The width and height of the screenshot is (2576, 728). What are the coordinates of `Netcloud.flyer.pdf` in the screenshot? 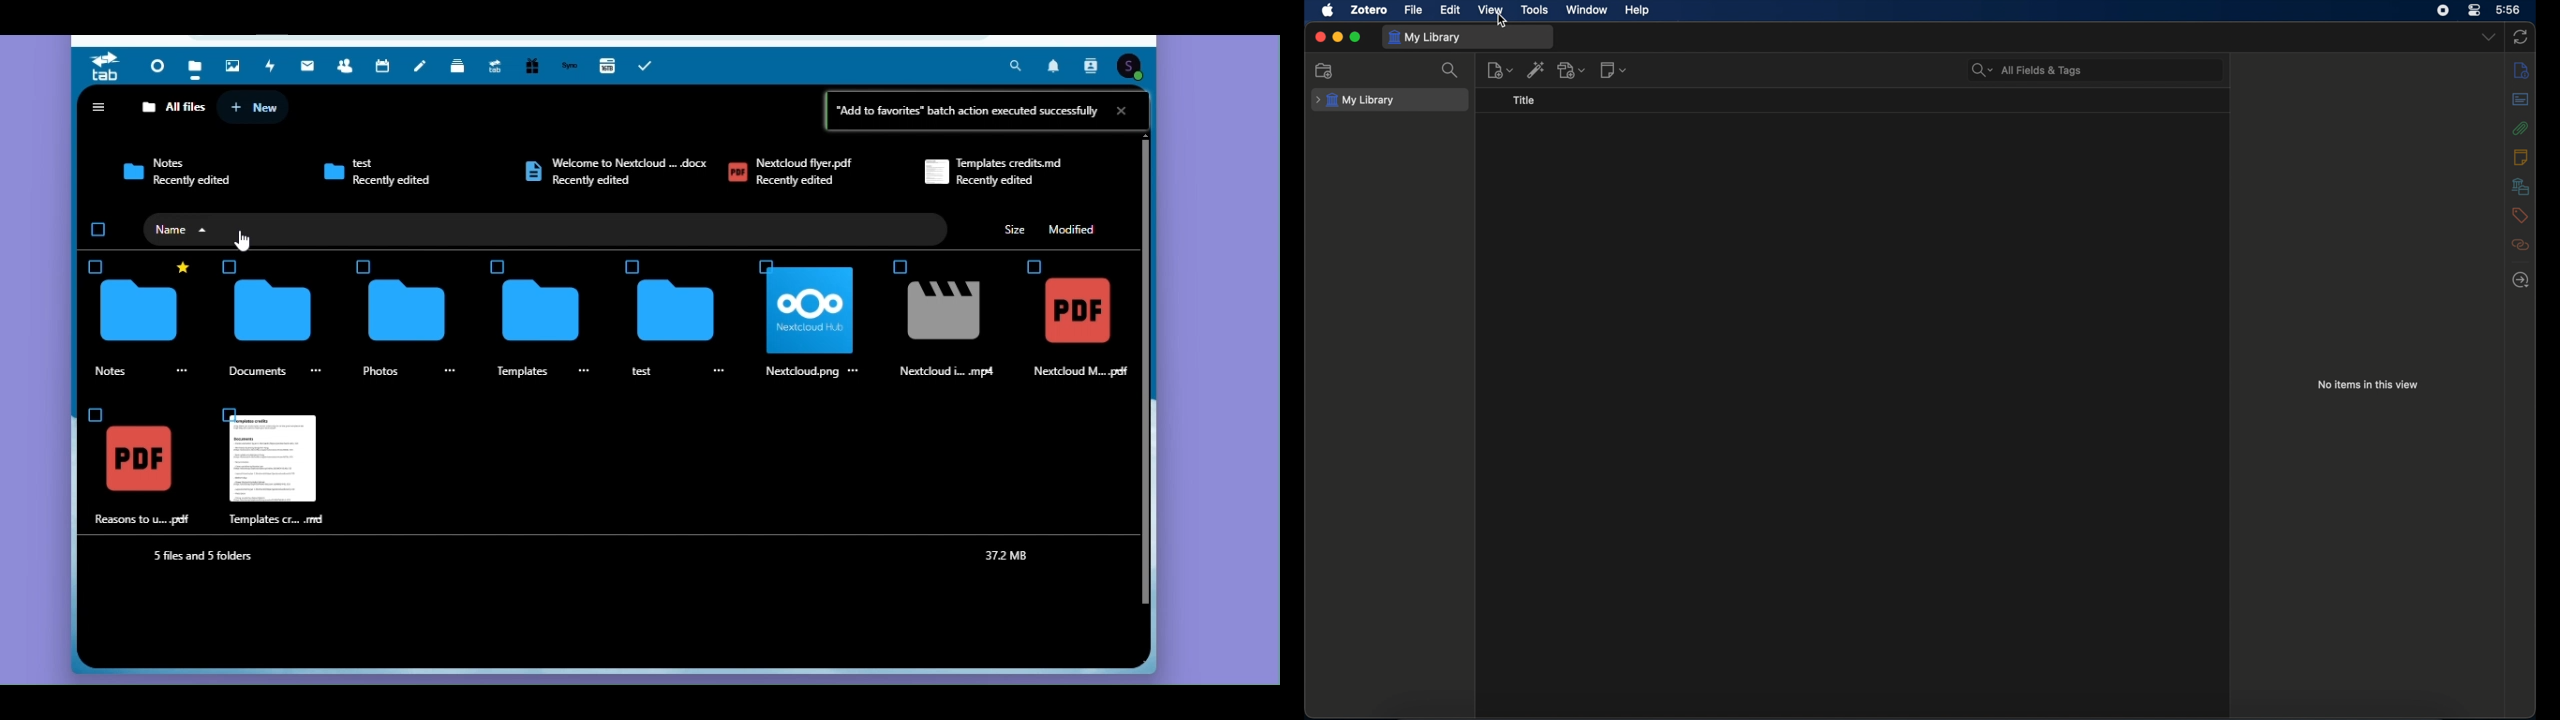 It's located at (810, 161).